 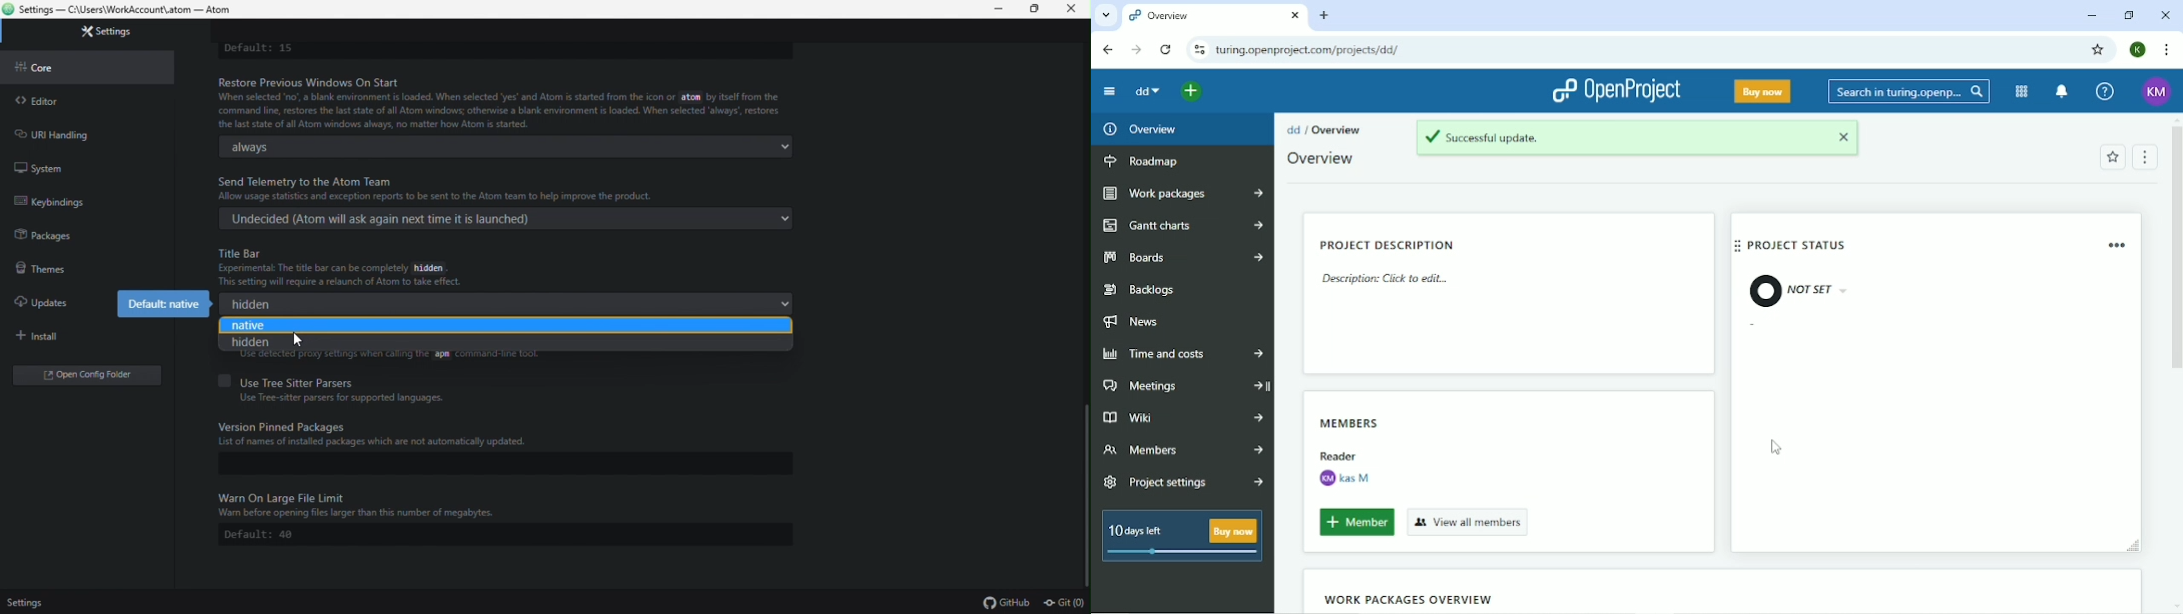 I want to click on Member, so click(x=1353, y=522).